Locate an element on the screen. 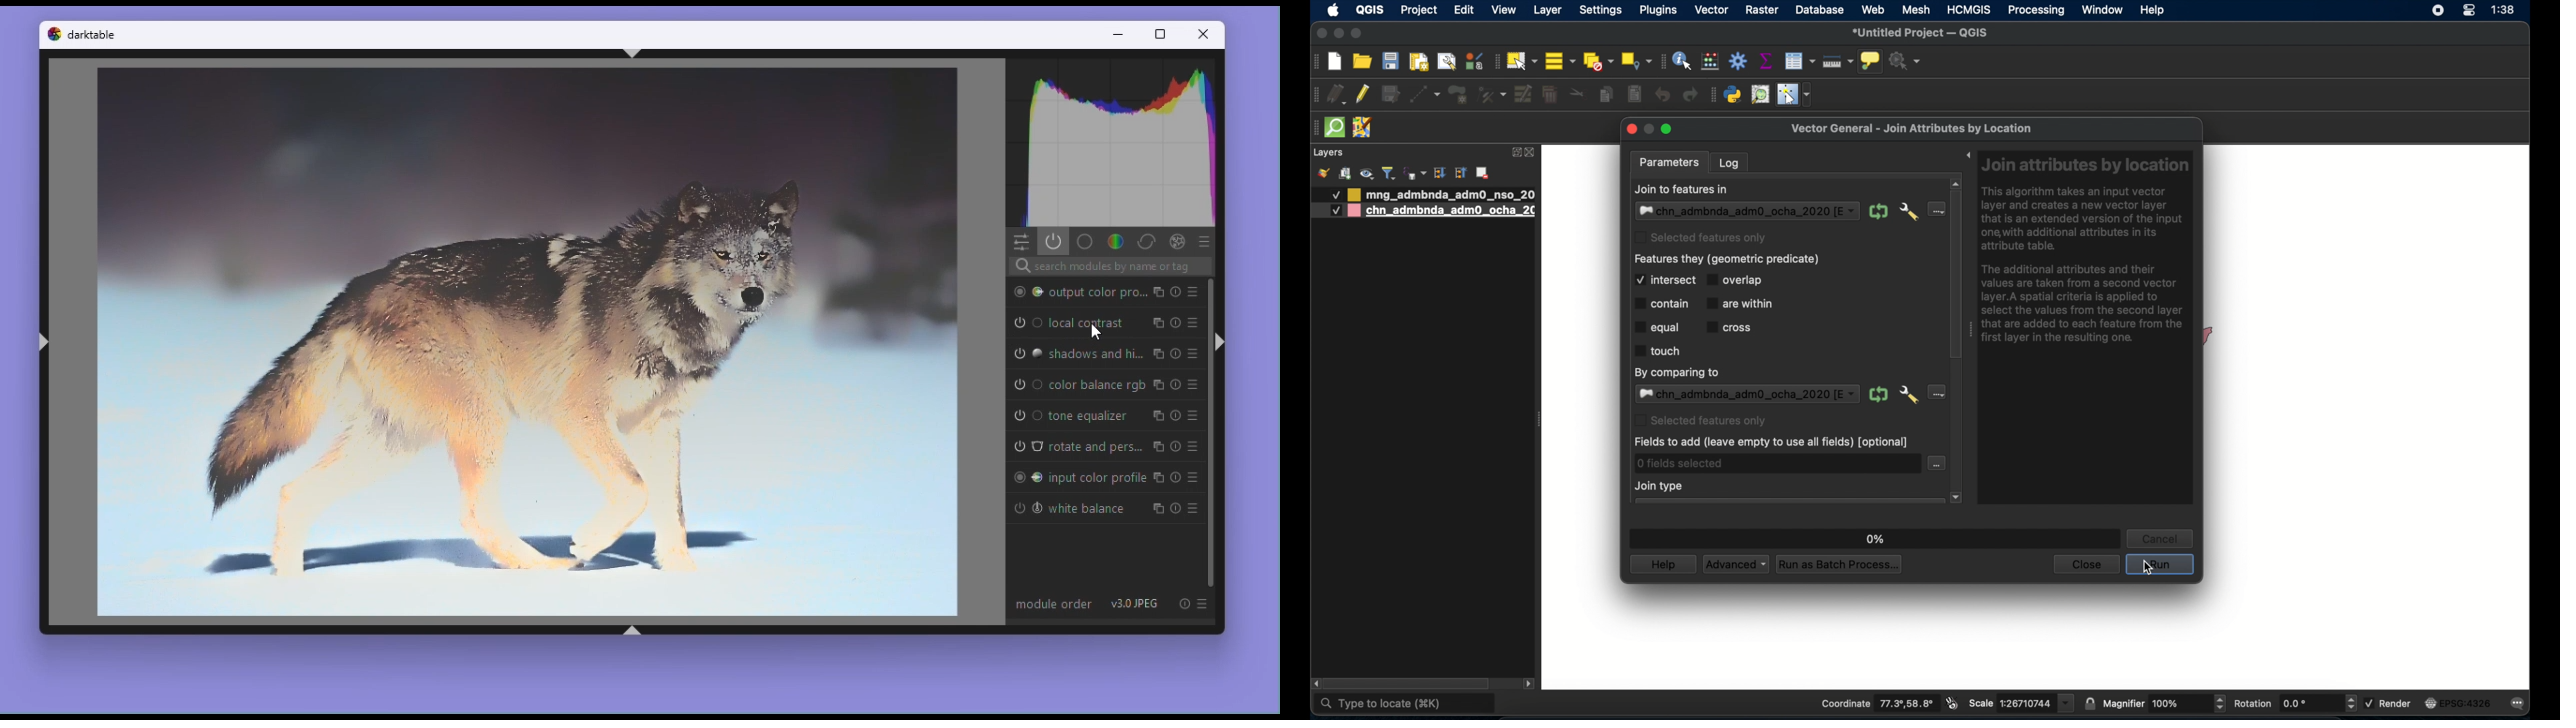 The image size is (2576, 728). vector general - join attributes by location is located at coordinates (1912, 129).